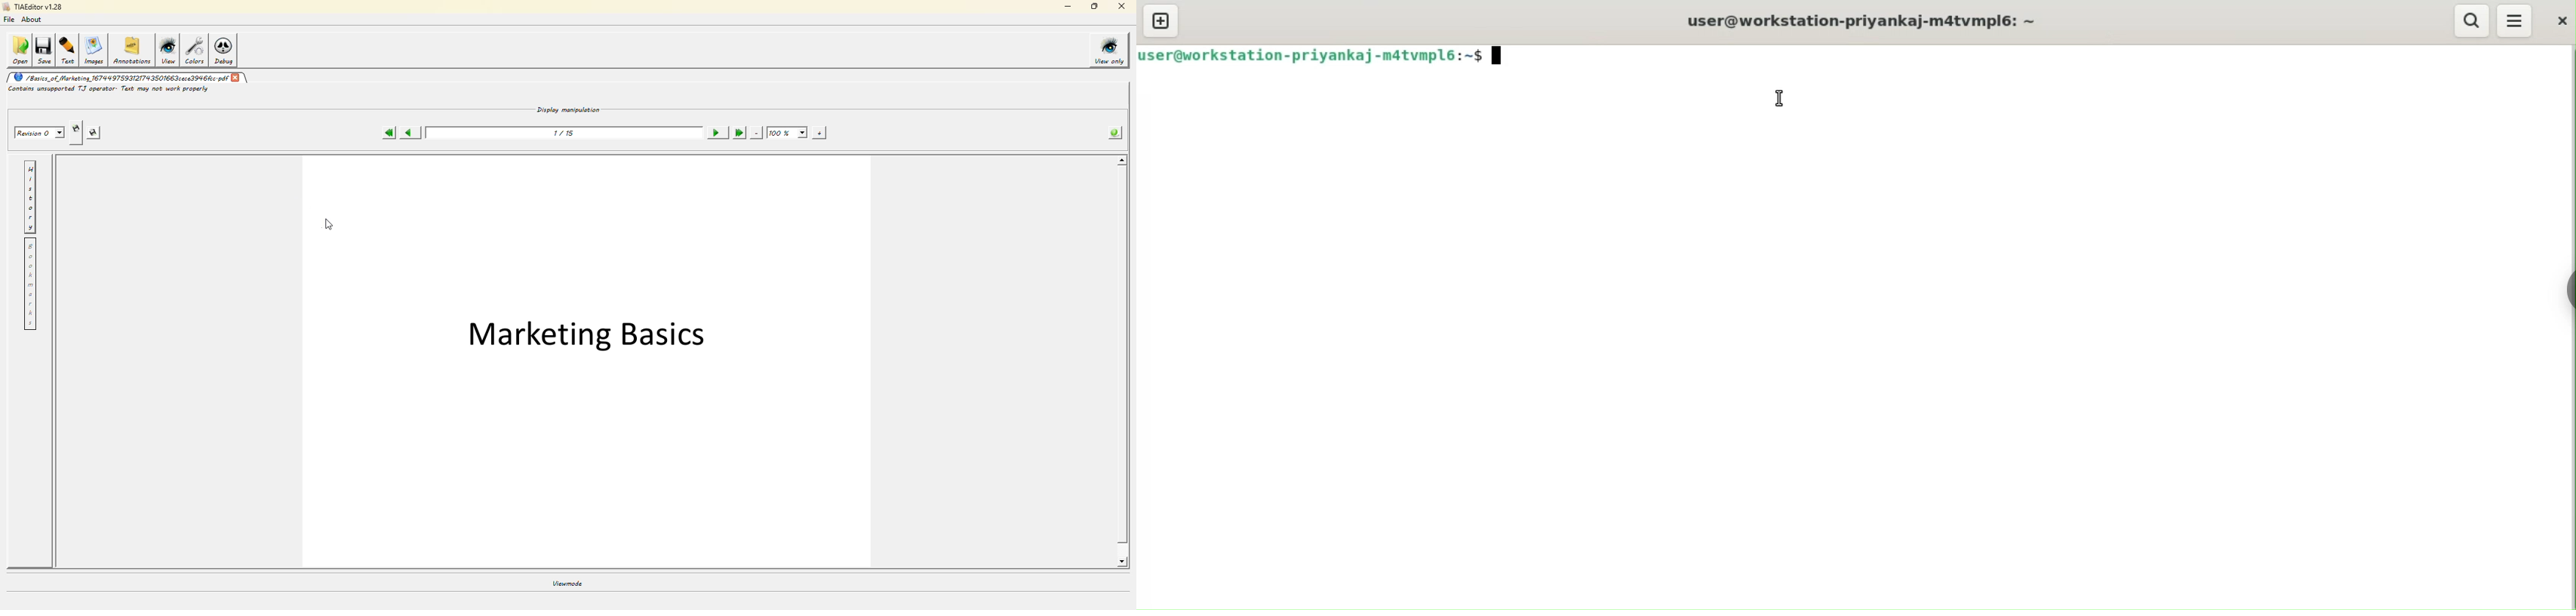 The height and width of the screenshot is (616, 2576). What do you see at coordinates (568, 133) in the screenshot?
I see `page number` at bounding box center [568, 133].